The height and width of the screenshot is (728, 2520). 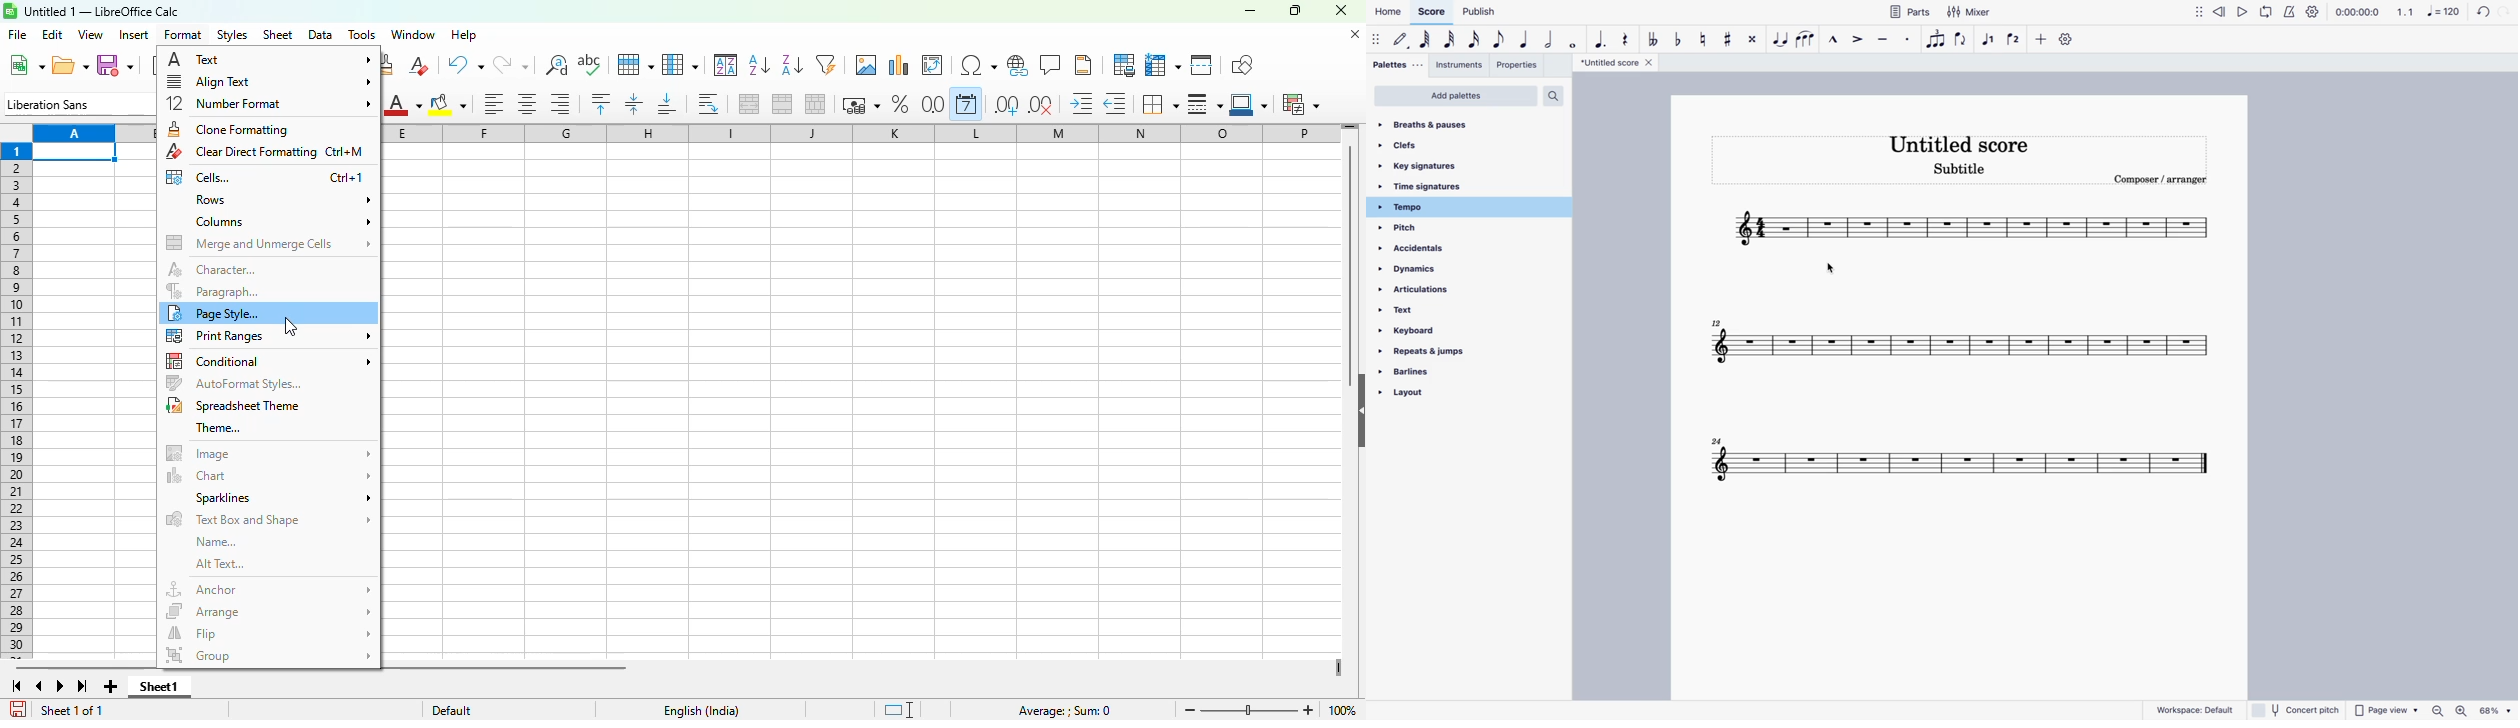 I want to click on theme, so click(x=218, y=428).